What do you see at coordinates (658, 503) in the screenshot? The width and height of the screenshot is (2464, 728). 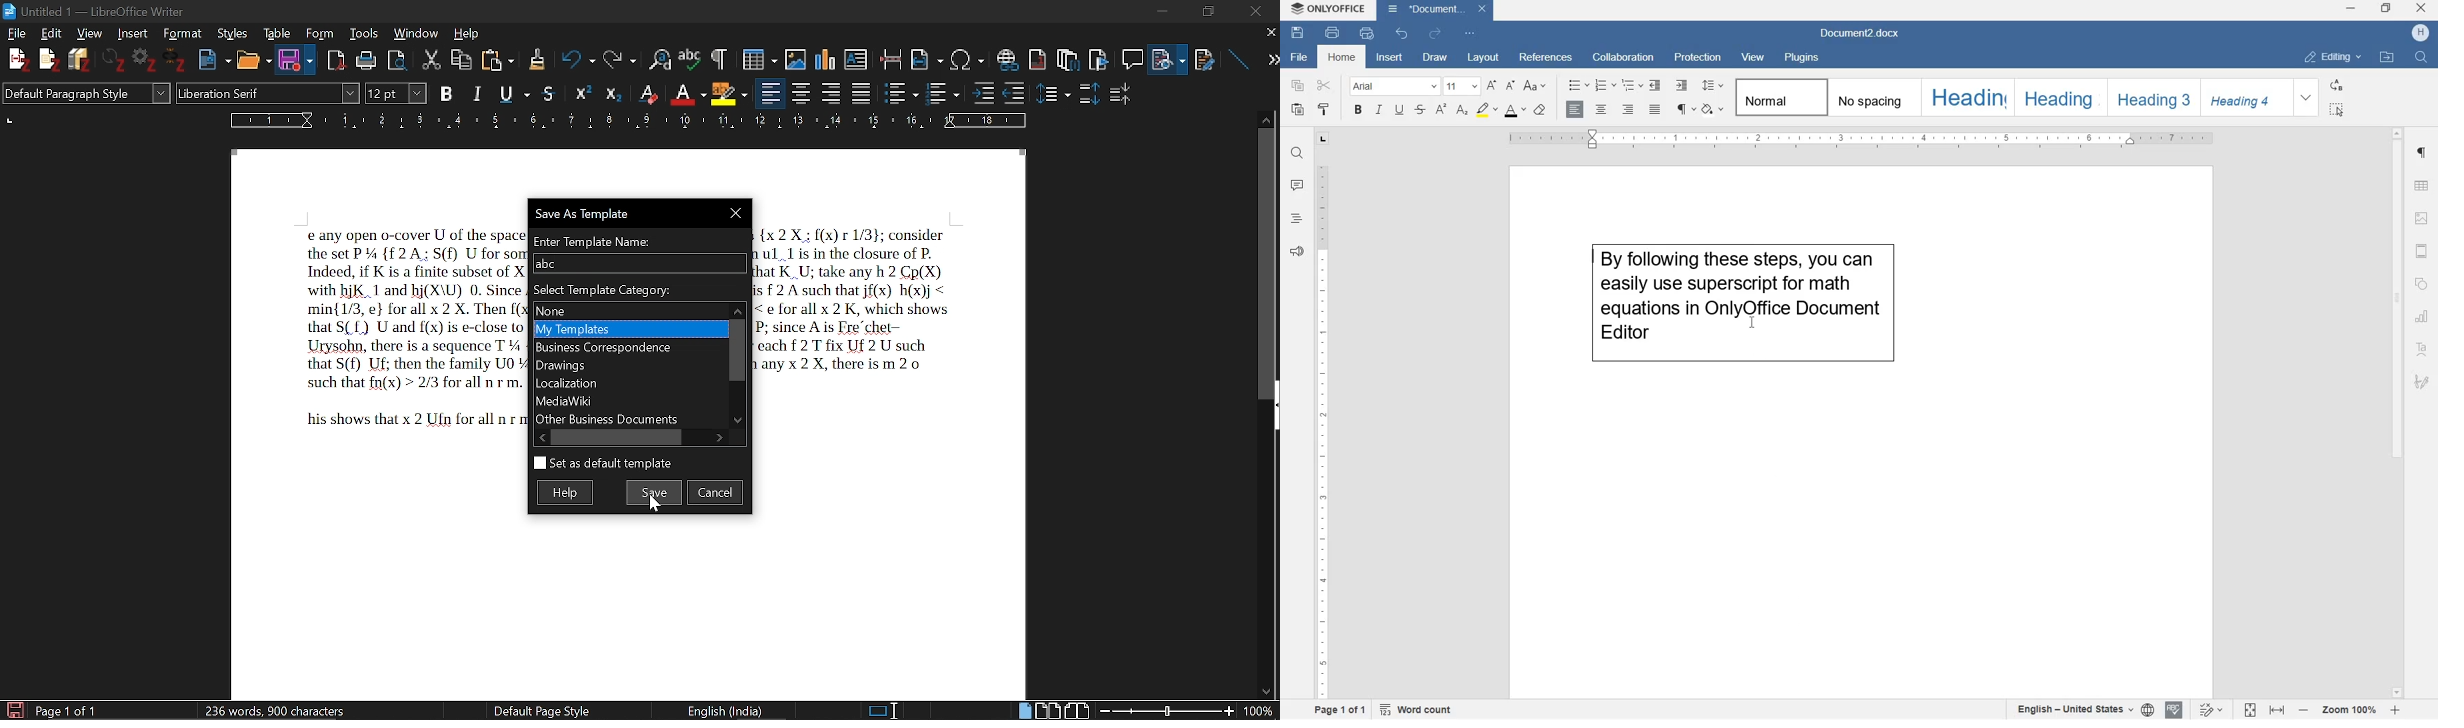 I see `Cursor` at bounding box center [658, 503].